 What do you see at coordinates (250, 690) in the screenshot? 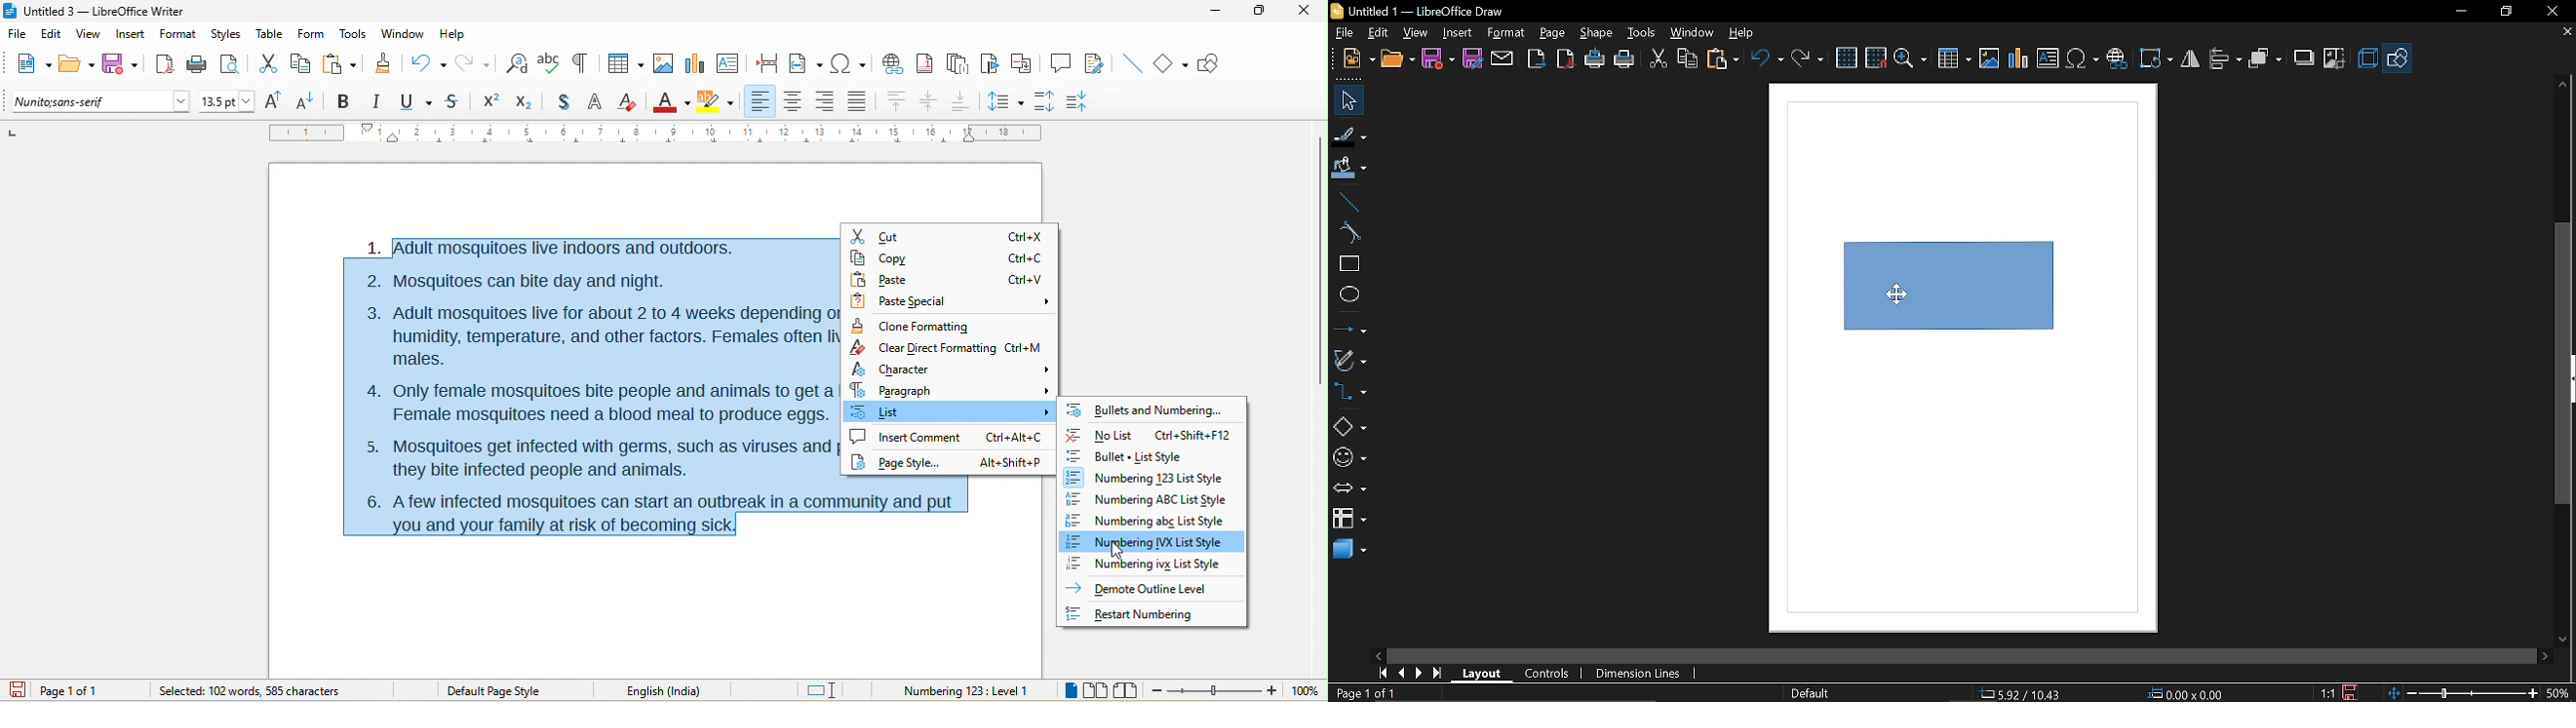
I see `selected 102 words, 585 character` at bounding box center [250, 690].